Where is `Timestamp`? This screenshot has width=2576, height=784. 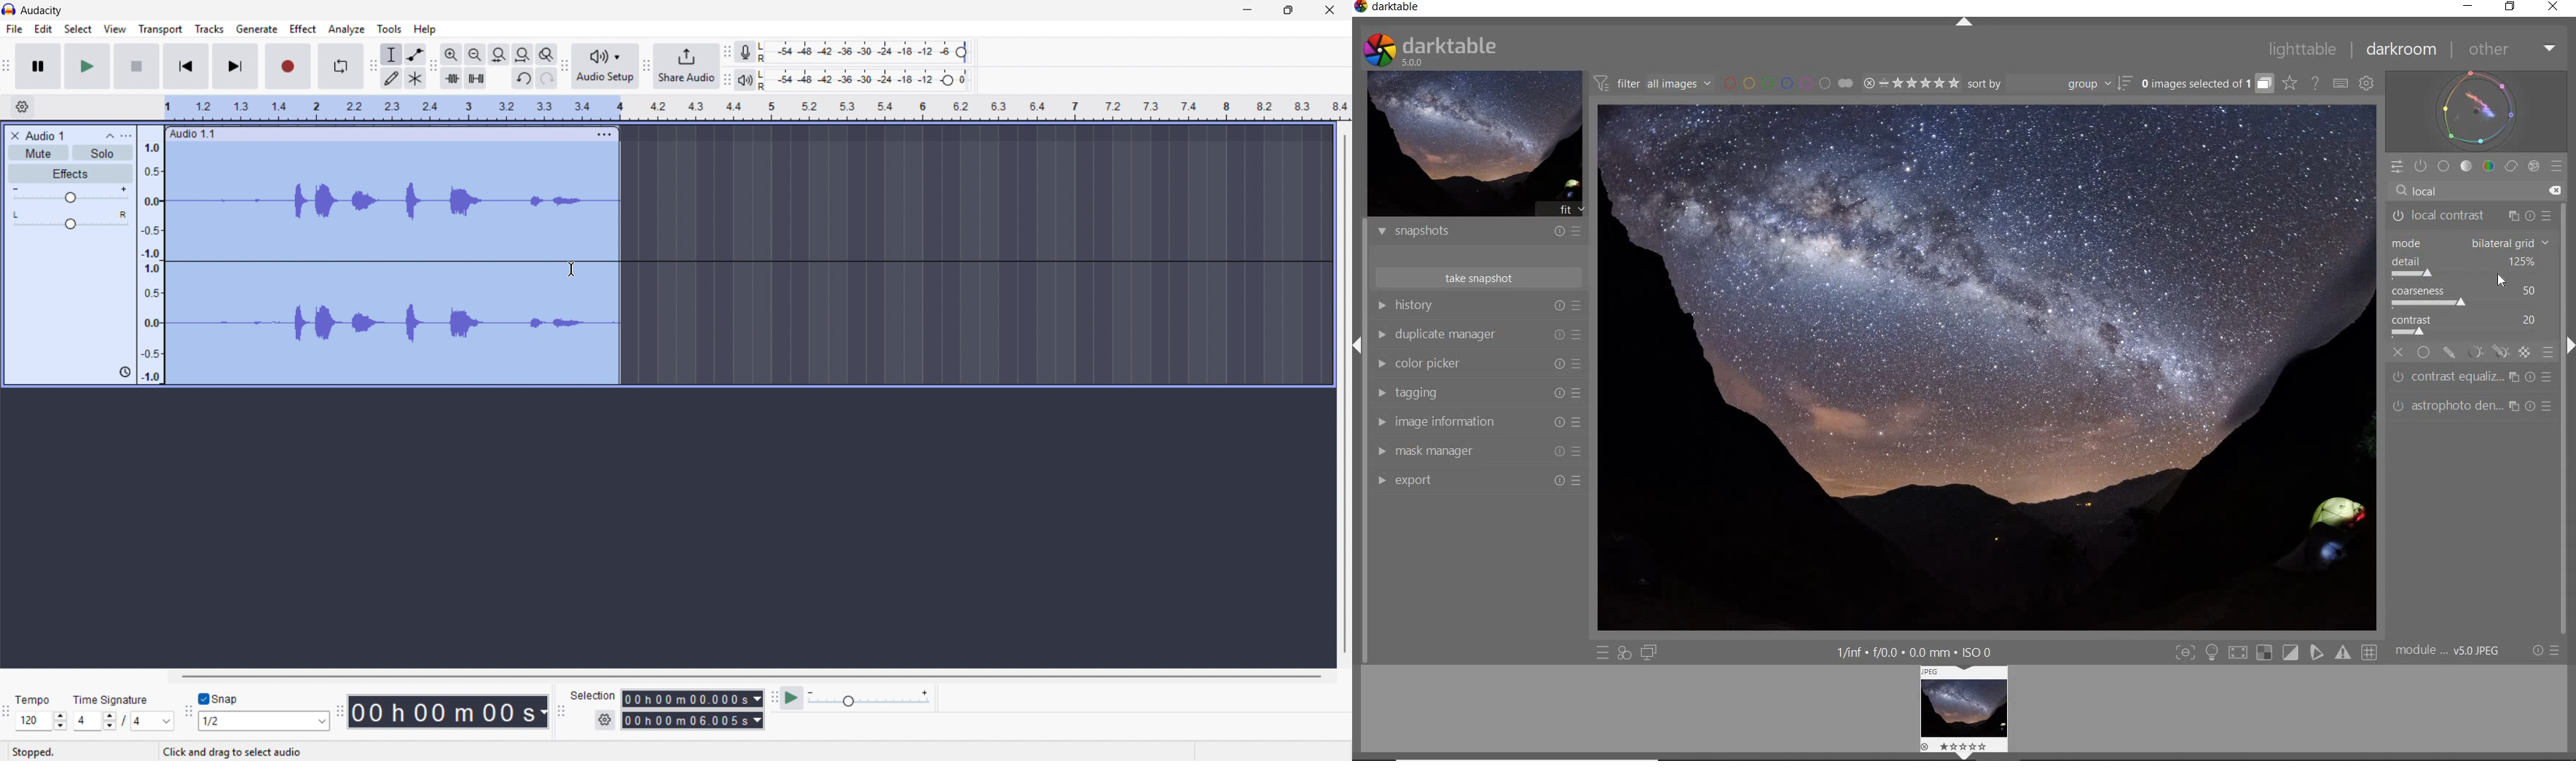 Timestamp is located at coordinates (449, 712).